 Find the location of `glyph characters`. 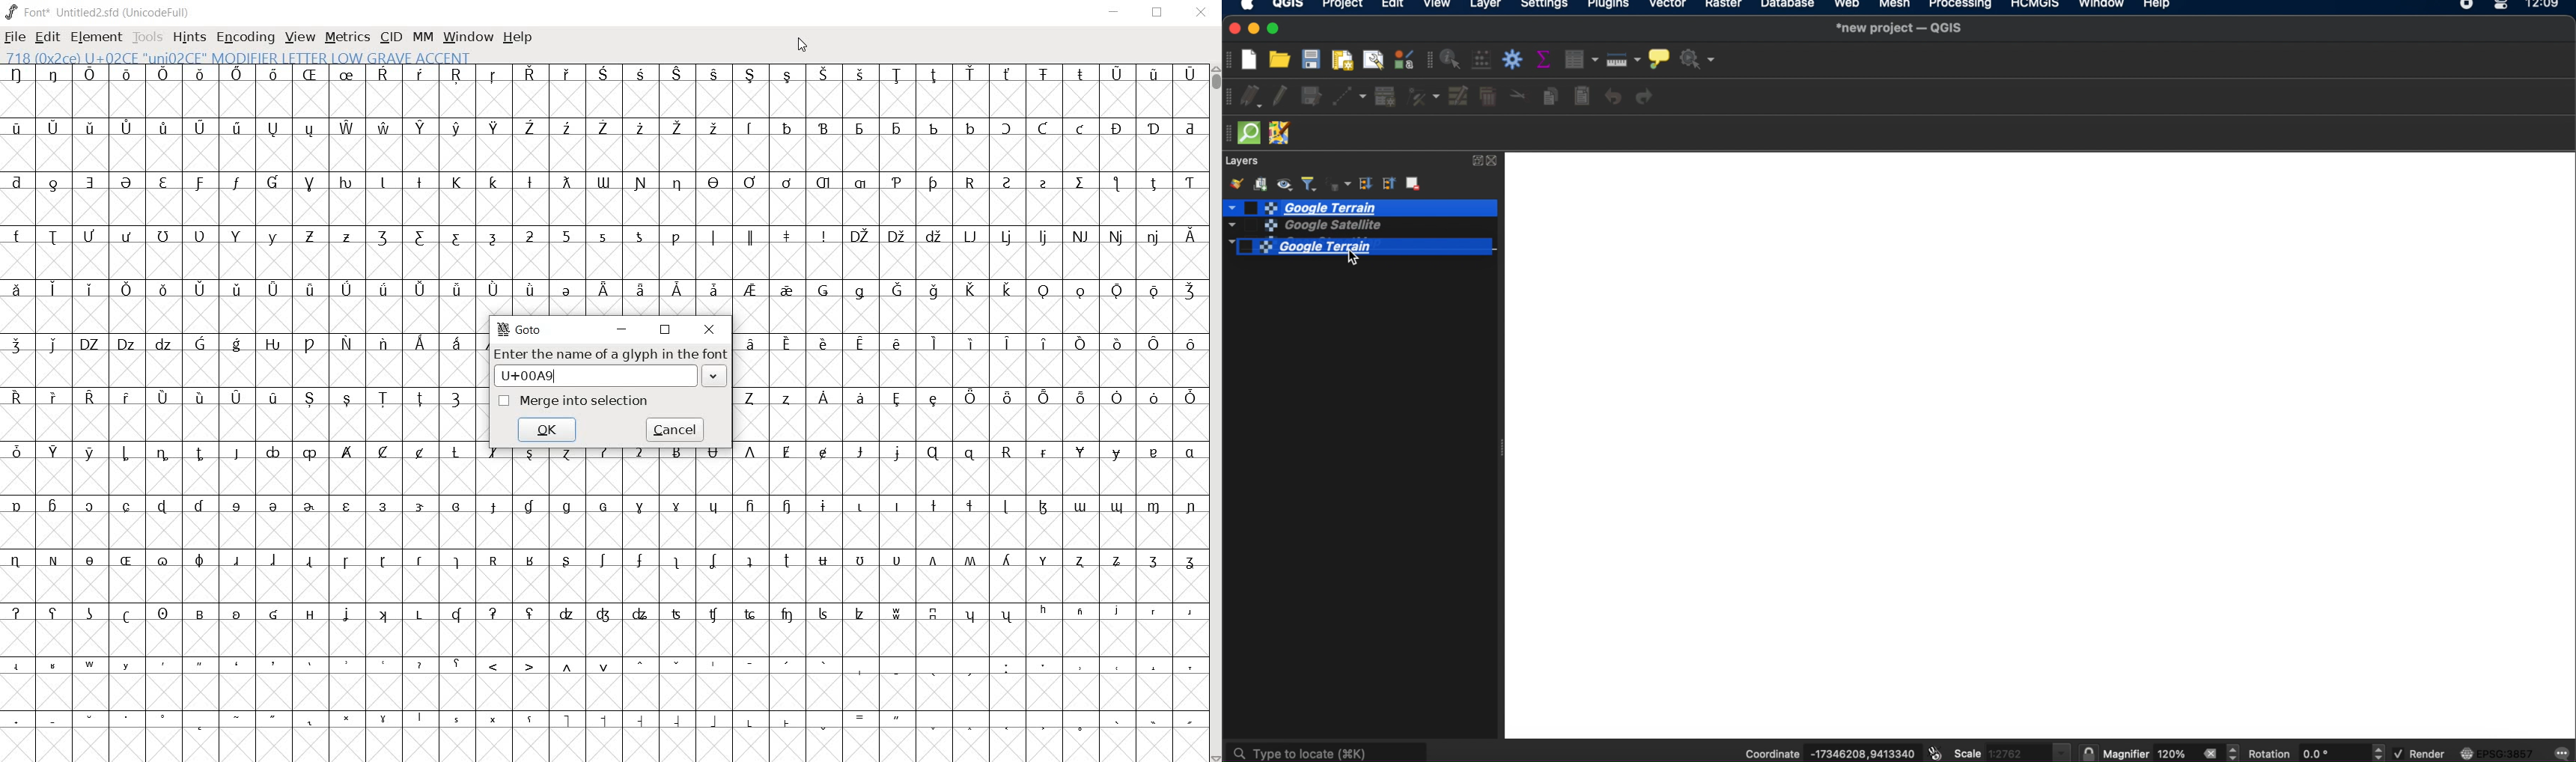

glyph characters is located at coordinates (969, 388).